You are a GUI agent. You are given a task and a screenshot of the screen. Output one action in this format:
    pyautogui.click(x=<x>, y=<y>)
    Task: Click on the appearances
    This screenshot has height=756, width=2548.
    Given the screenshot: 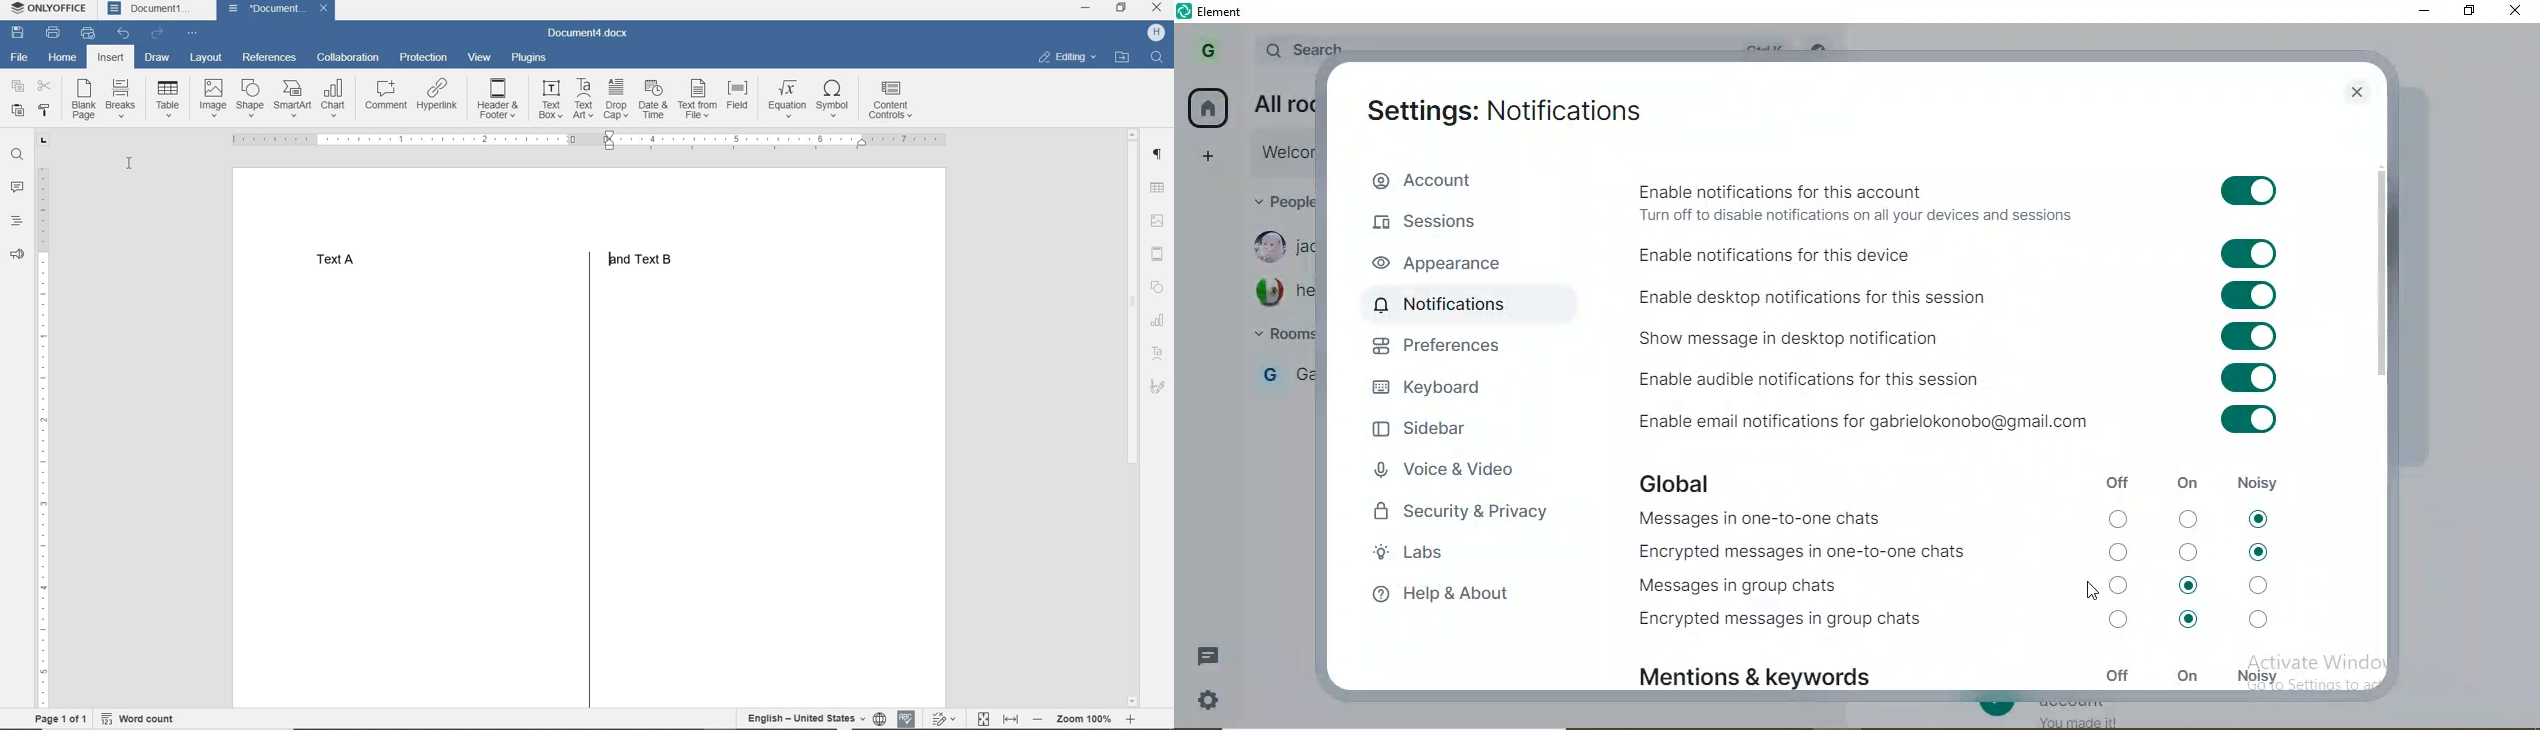 What is the action you would take?
    pyautogui.click(x=1453, y=265)
    